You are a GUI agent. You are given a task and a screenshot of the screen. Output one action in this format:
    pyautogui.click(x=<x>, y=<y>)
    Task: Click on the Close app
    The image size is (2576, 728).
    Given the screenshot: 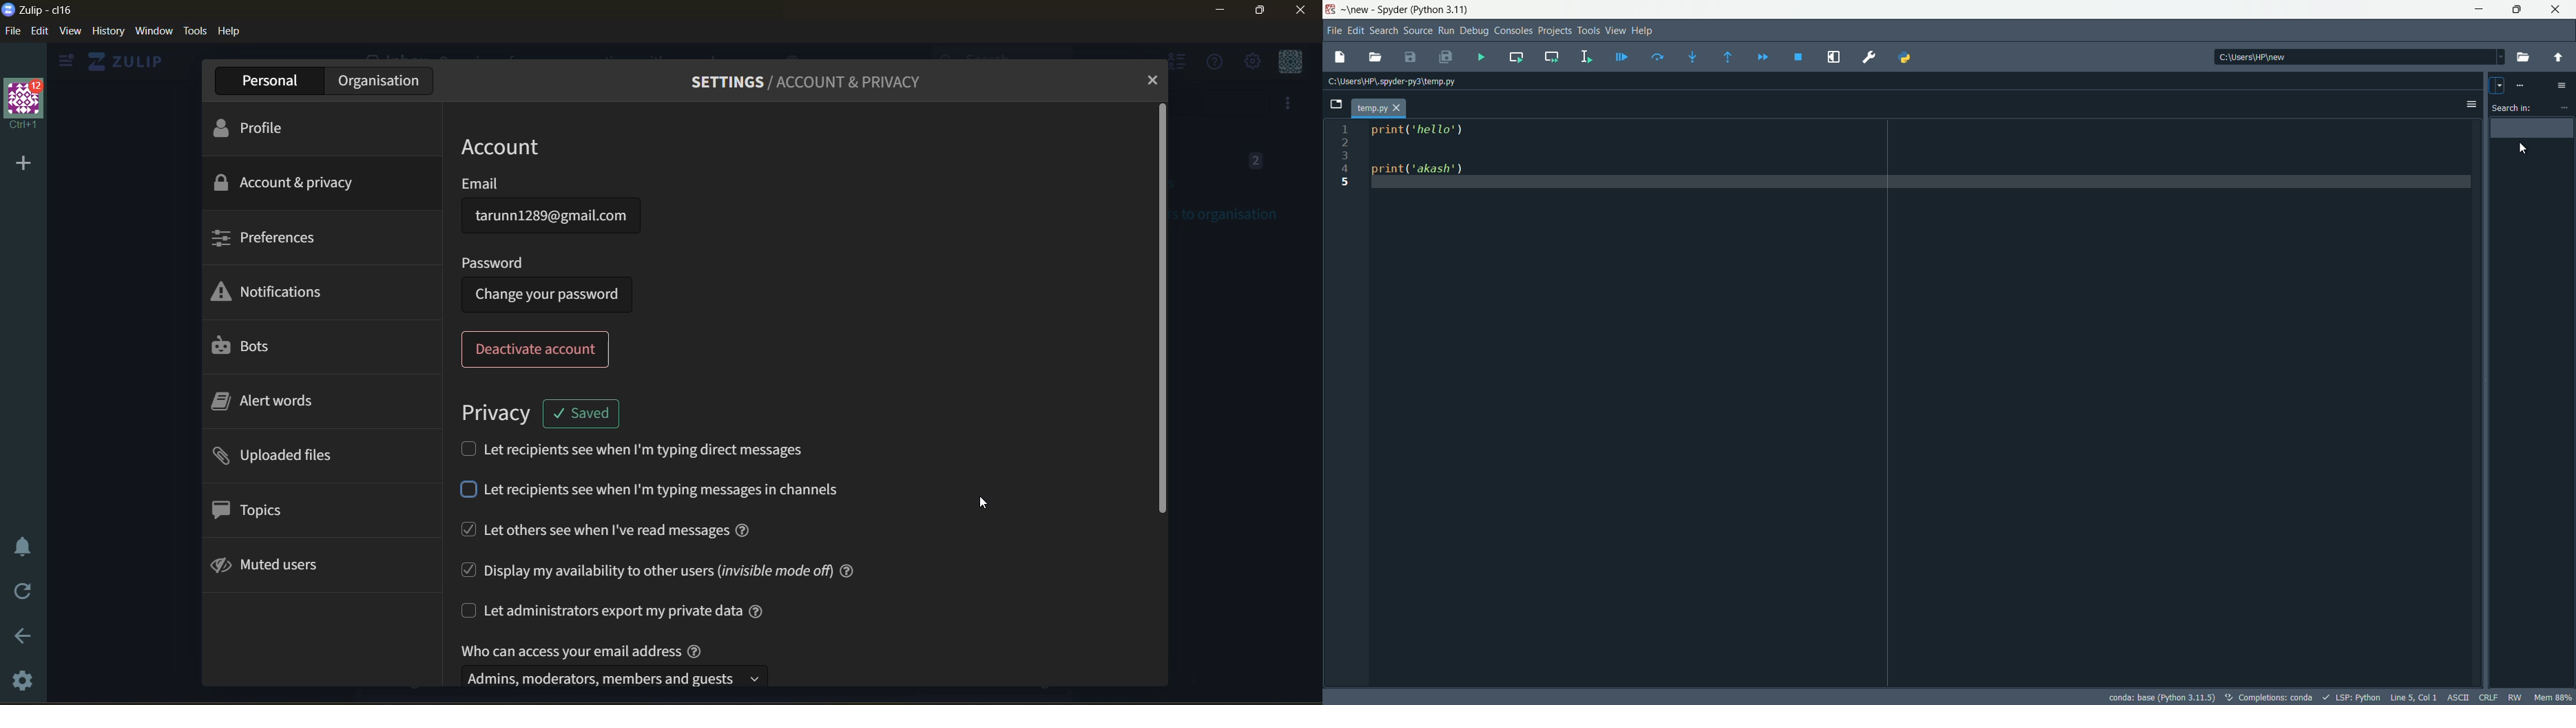 What is the action you would take?
    pyautogui.click(x=2556, y=10)
    